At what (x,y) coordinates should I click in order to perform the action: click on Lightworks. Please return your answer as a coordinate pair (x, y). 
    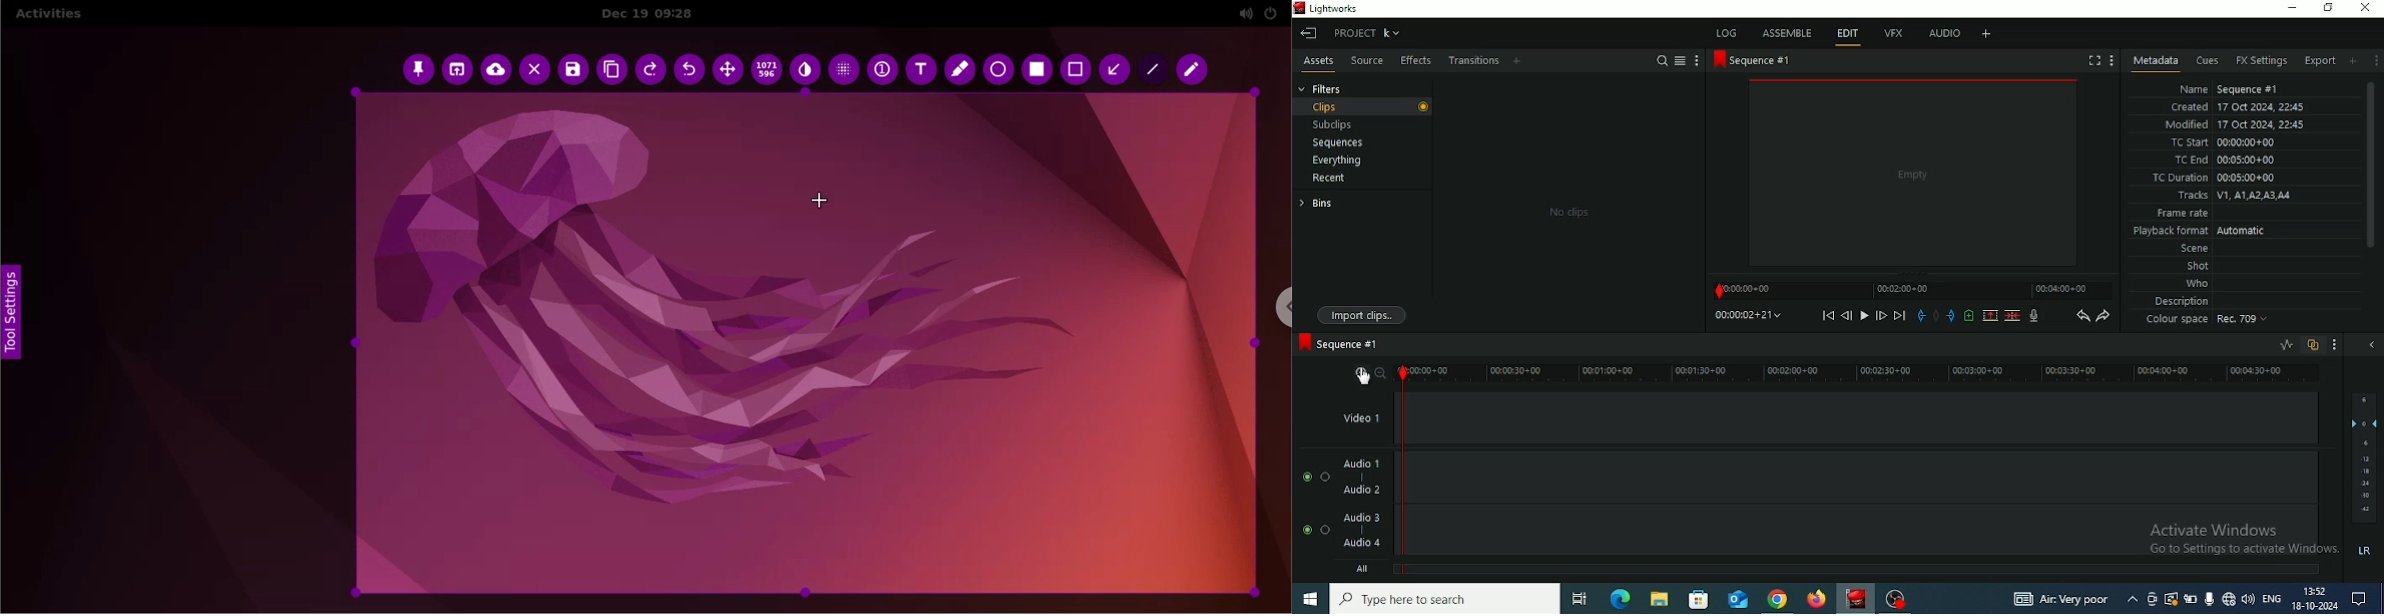
    Looking at the image, I should click on (1856, 598).